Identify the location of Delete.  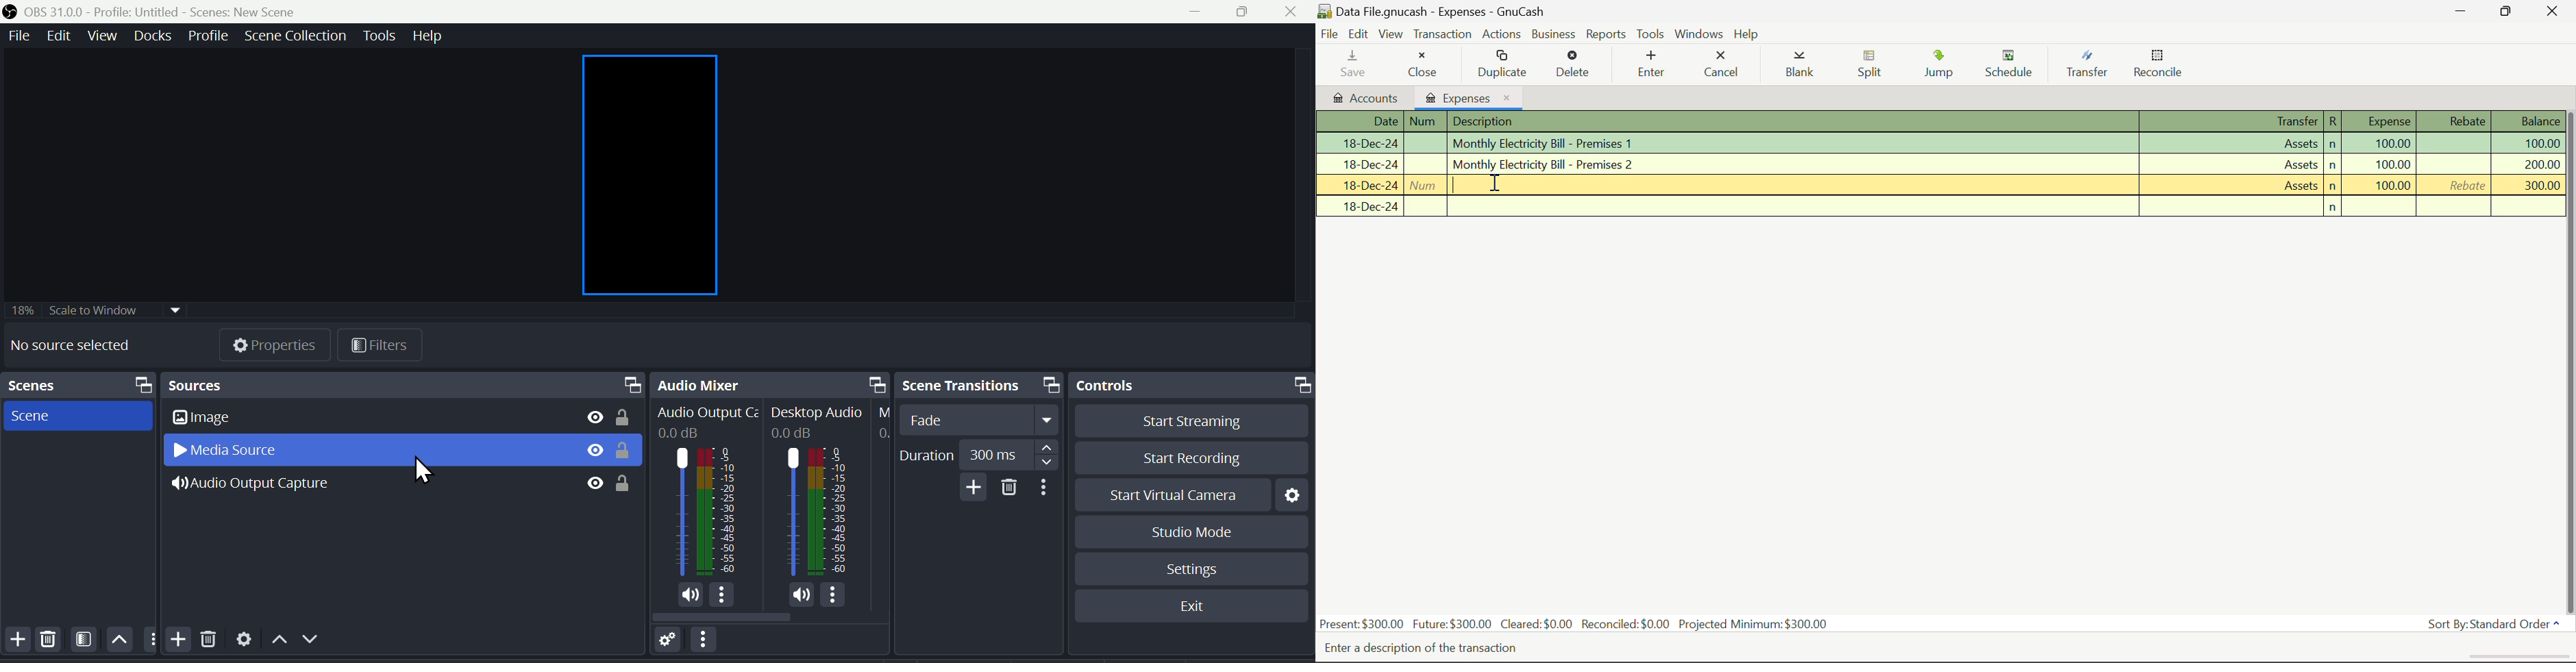
(209, 645).